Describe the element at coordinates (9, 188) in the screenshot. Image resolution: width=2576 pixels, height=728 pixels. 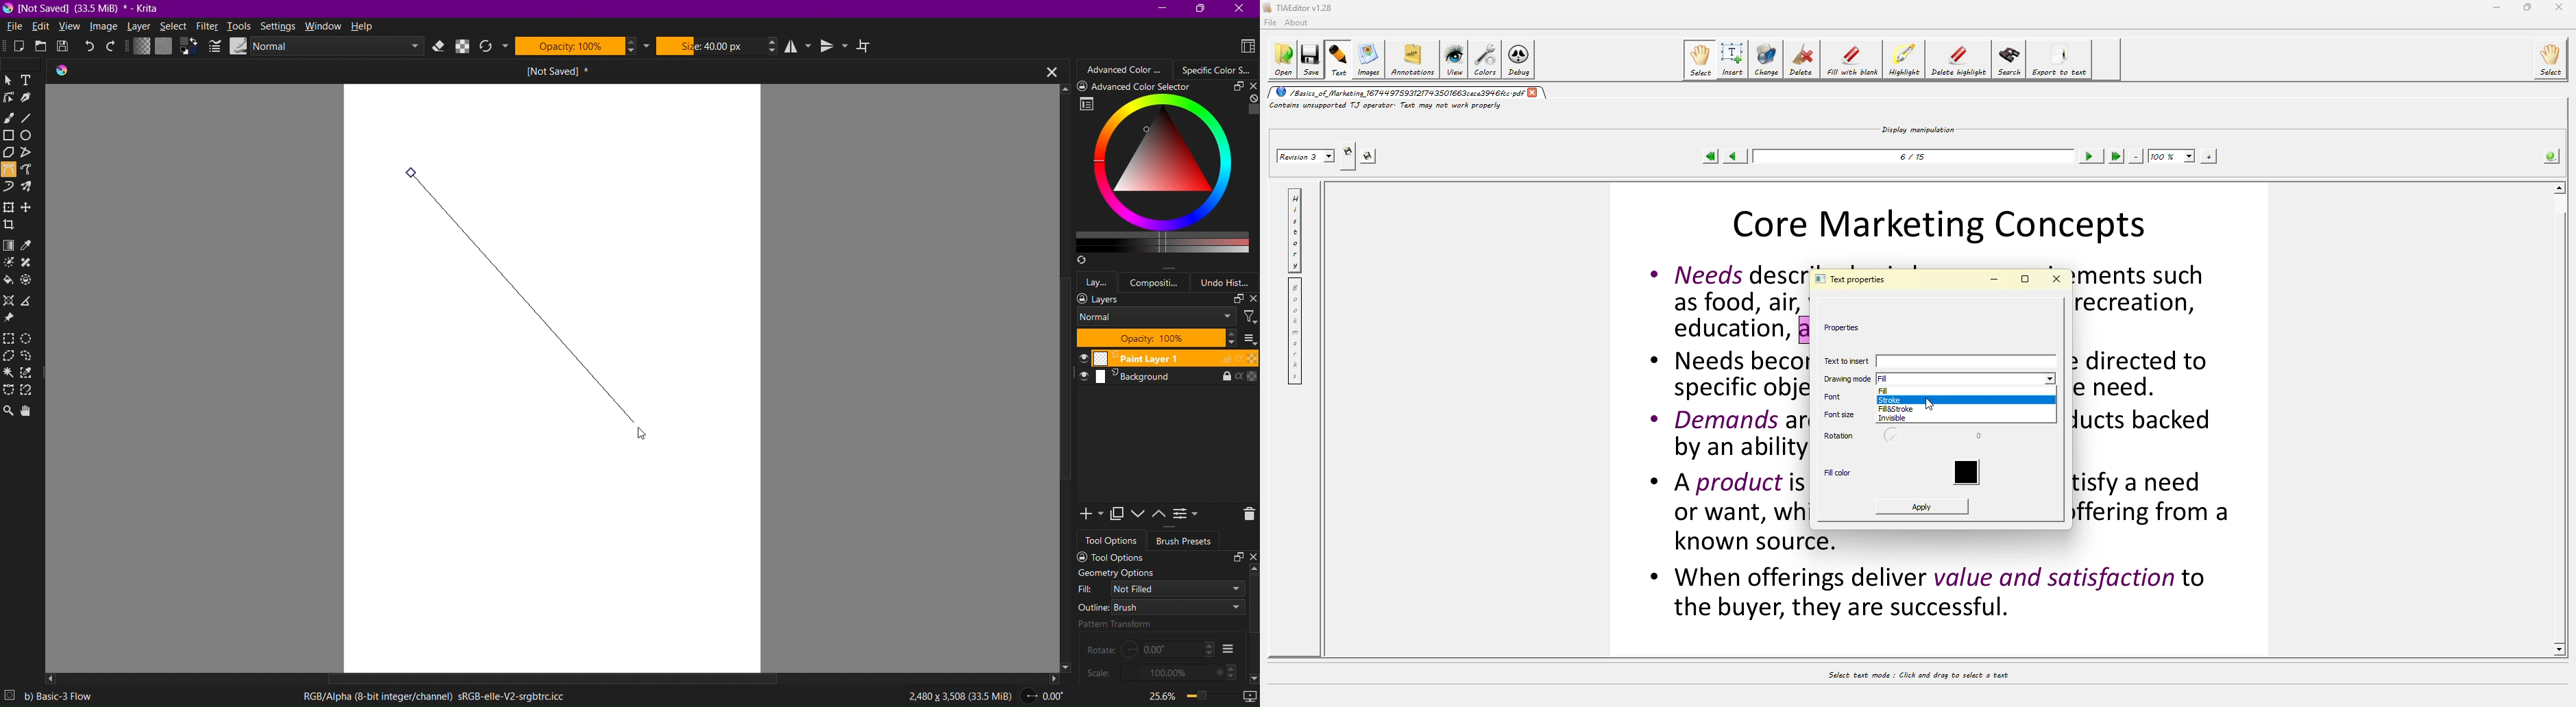
I see `Dynamic Brush Tool` at that location.